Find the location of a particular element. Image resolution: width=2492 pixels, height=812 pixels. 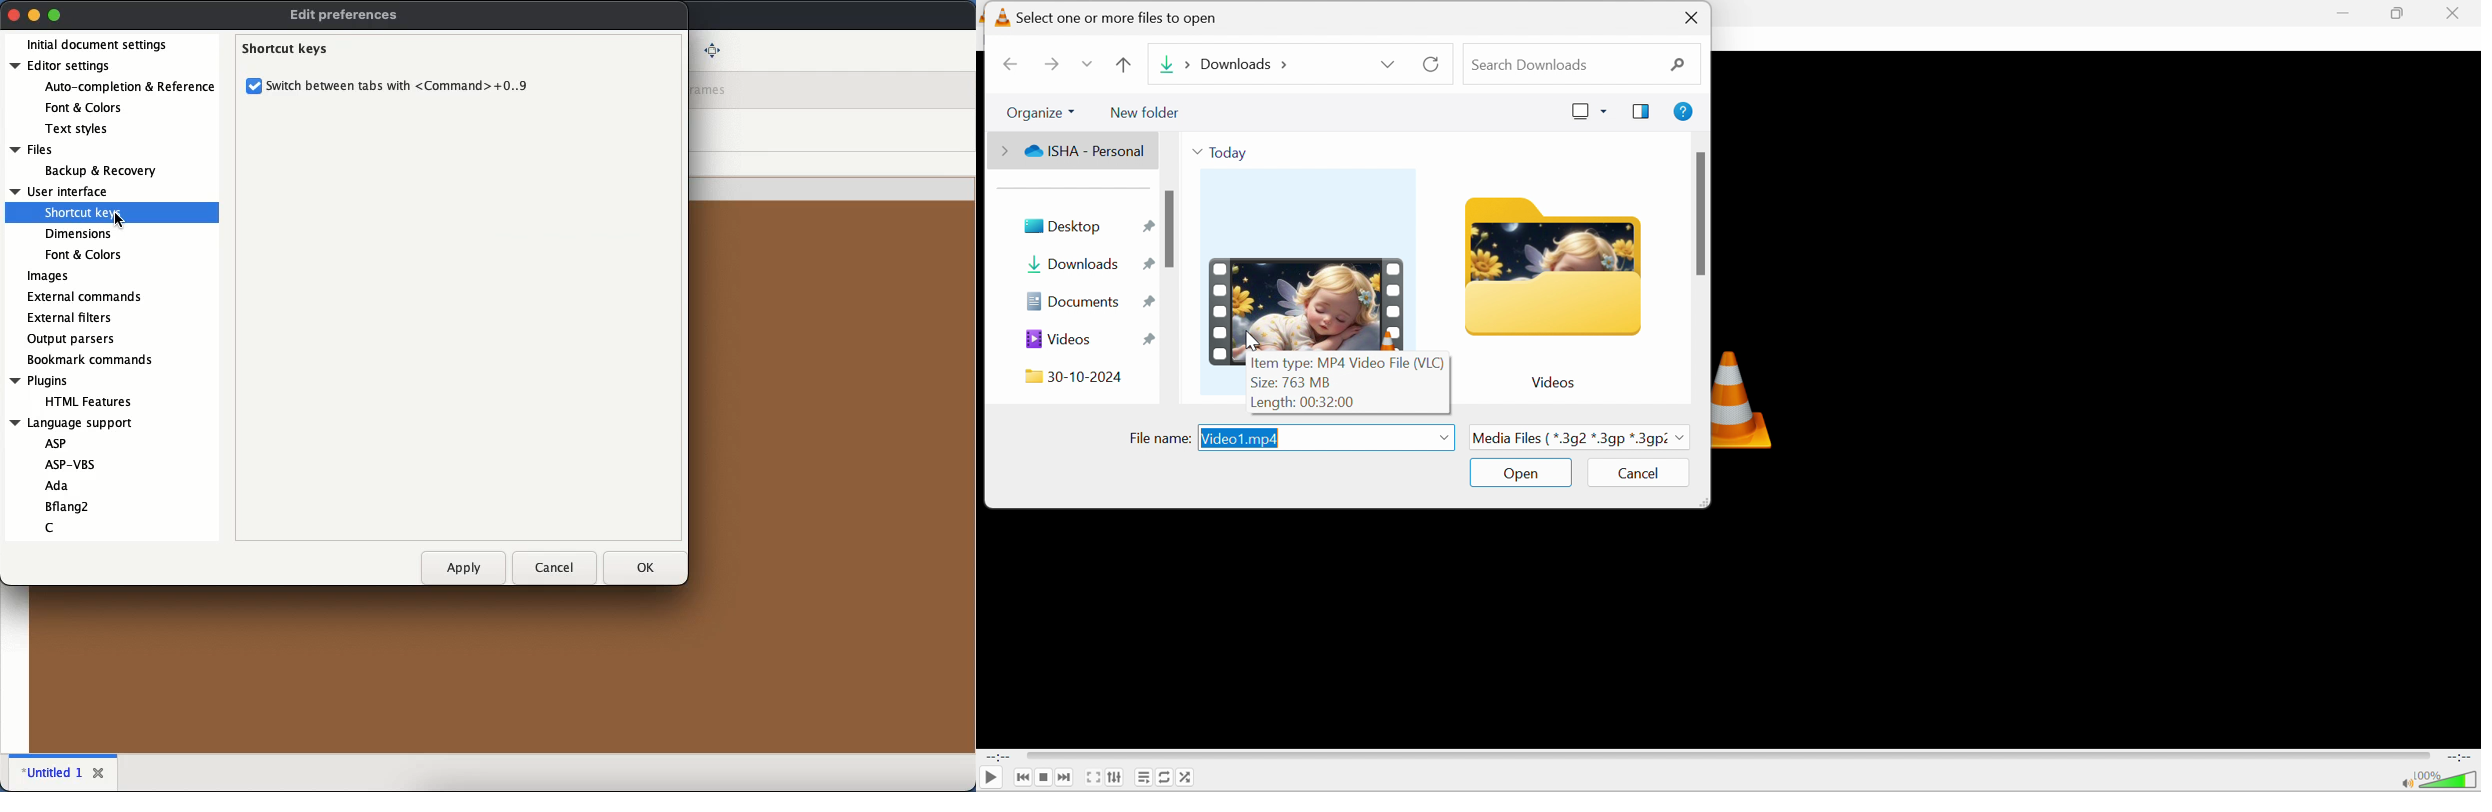

ISHA - Personal is located at coordinates (1074, 150).